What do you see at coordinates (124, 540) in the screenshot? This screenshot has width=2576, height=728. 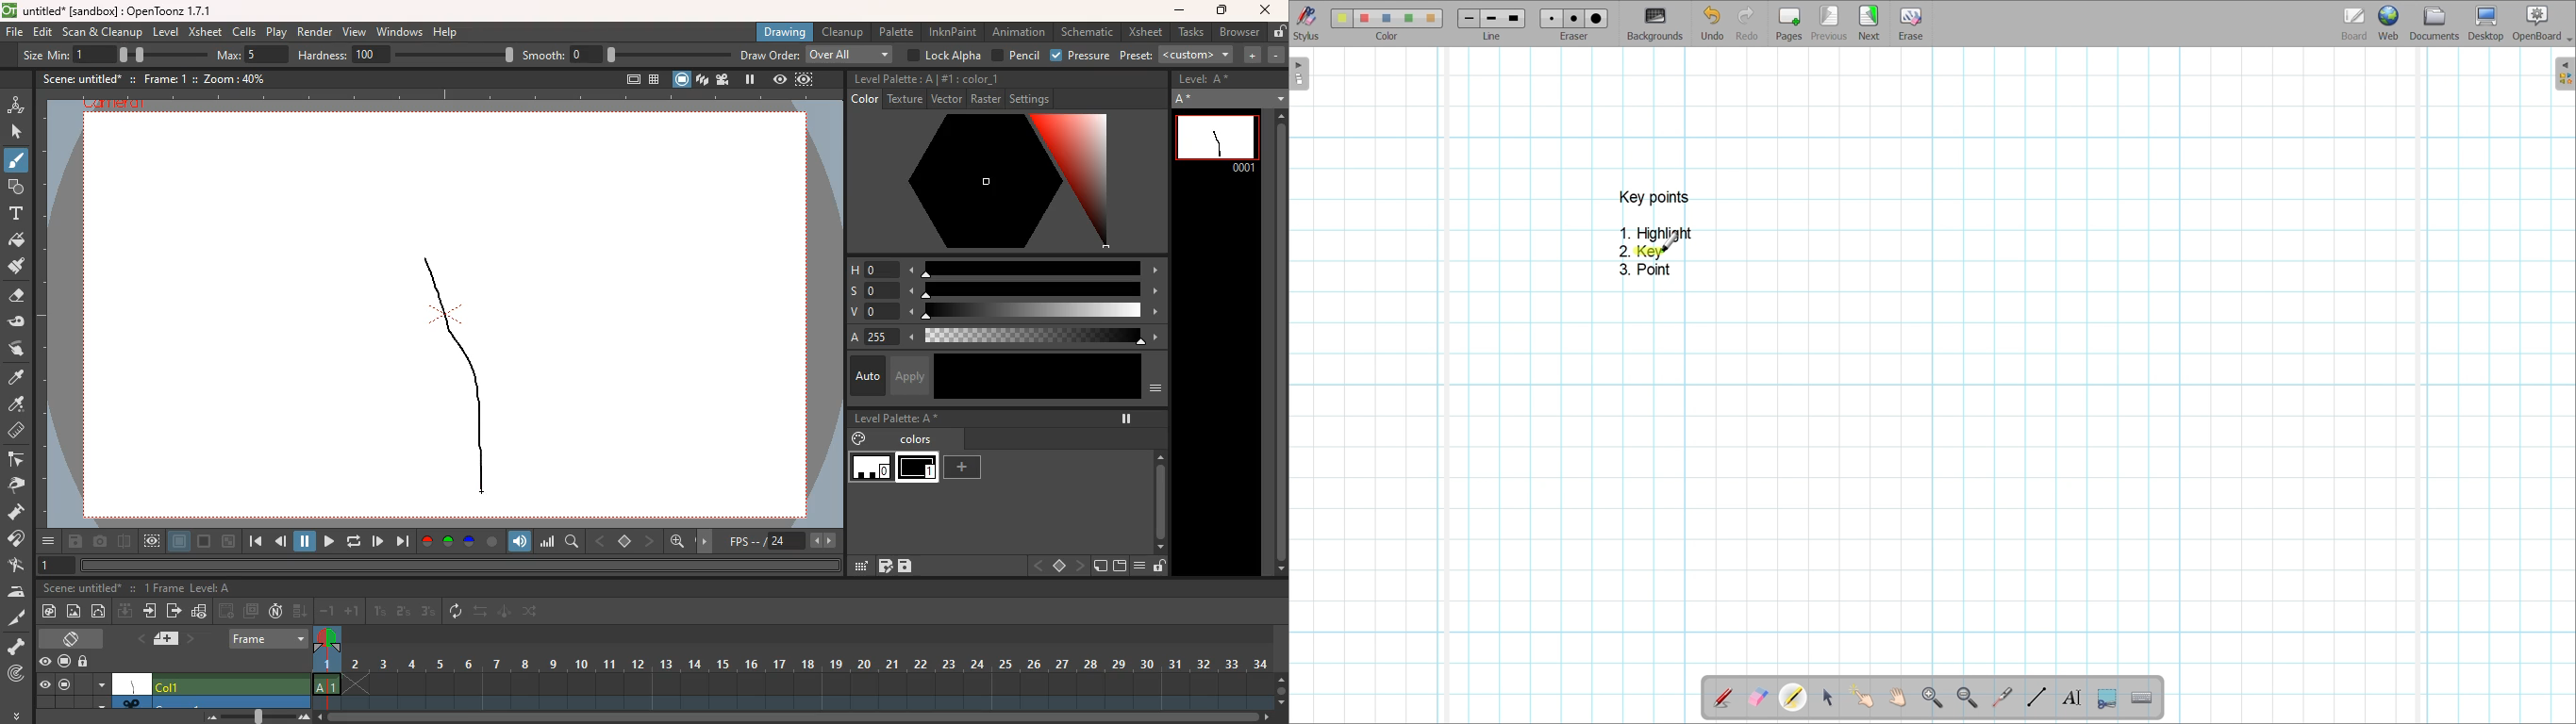 I see `divide` at bounding box center [124, 540].